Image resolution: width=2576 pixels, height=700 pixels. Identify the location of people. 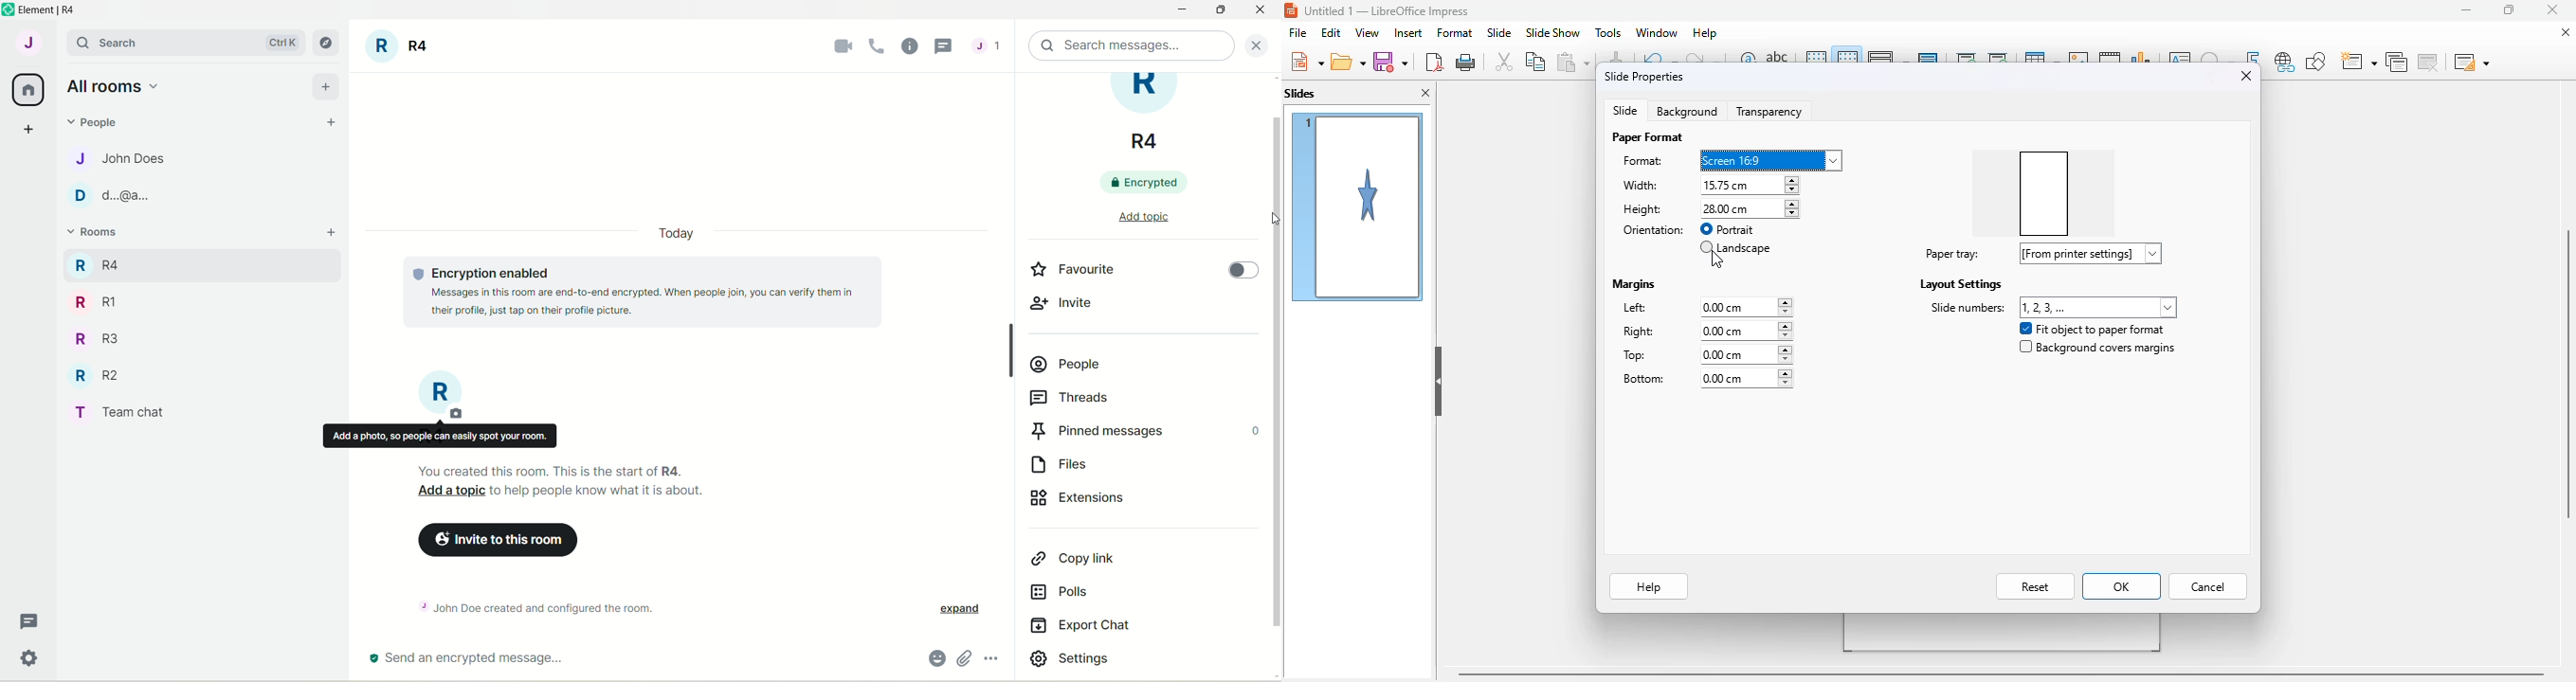
(97, 121).